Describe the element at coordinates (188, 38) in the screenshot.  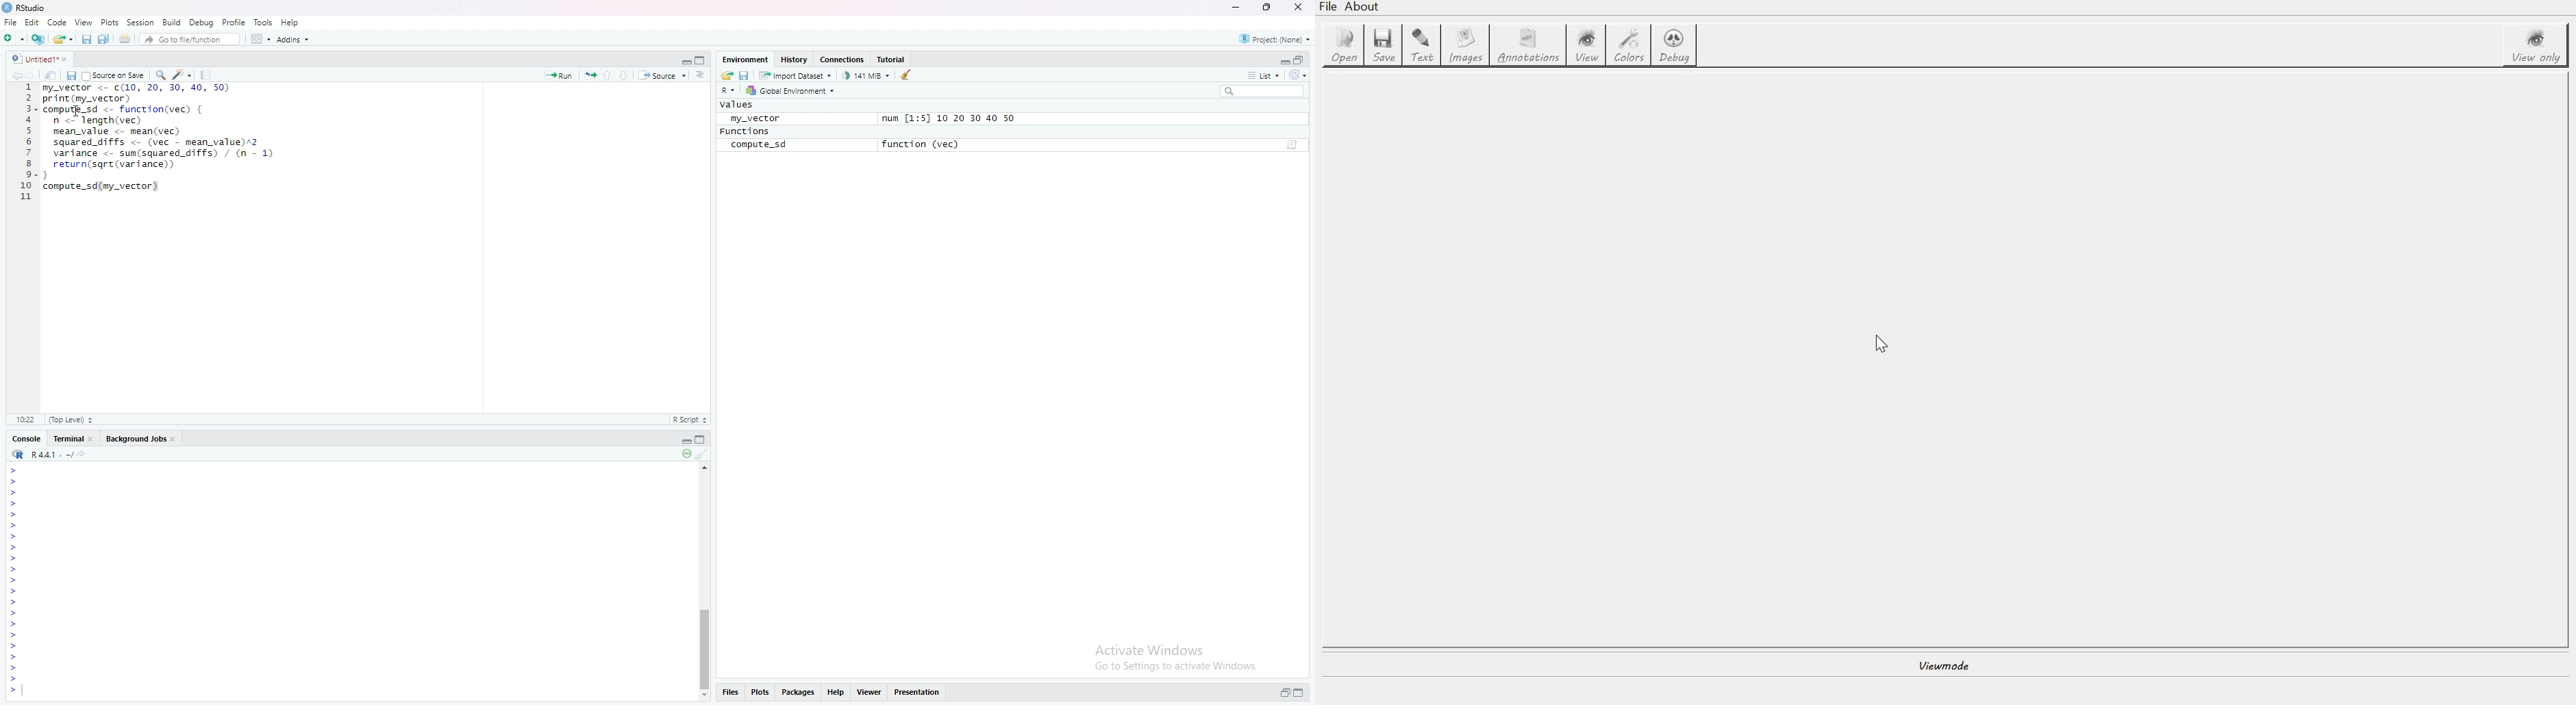
I see `Go to file/function` at that location.